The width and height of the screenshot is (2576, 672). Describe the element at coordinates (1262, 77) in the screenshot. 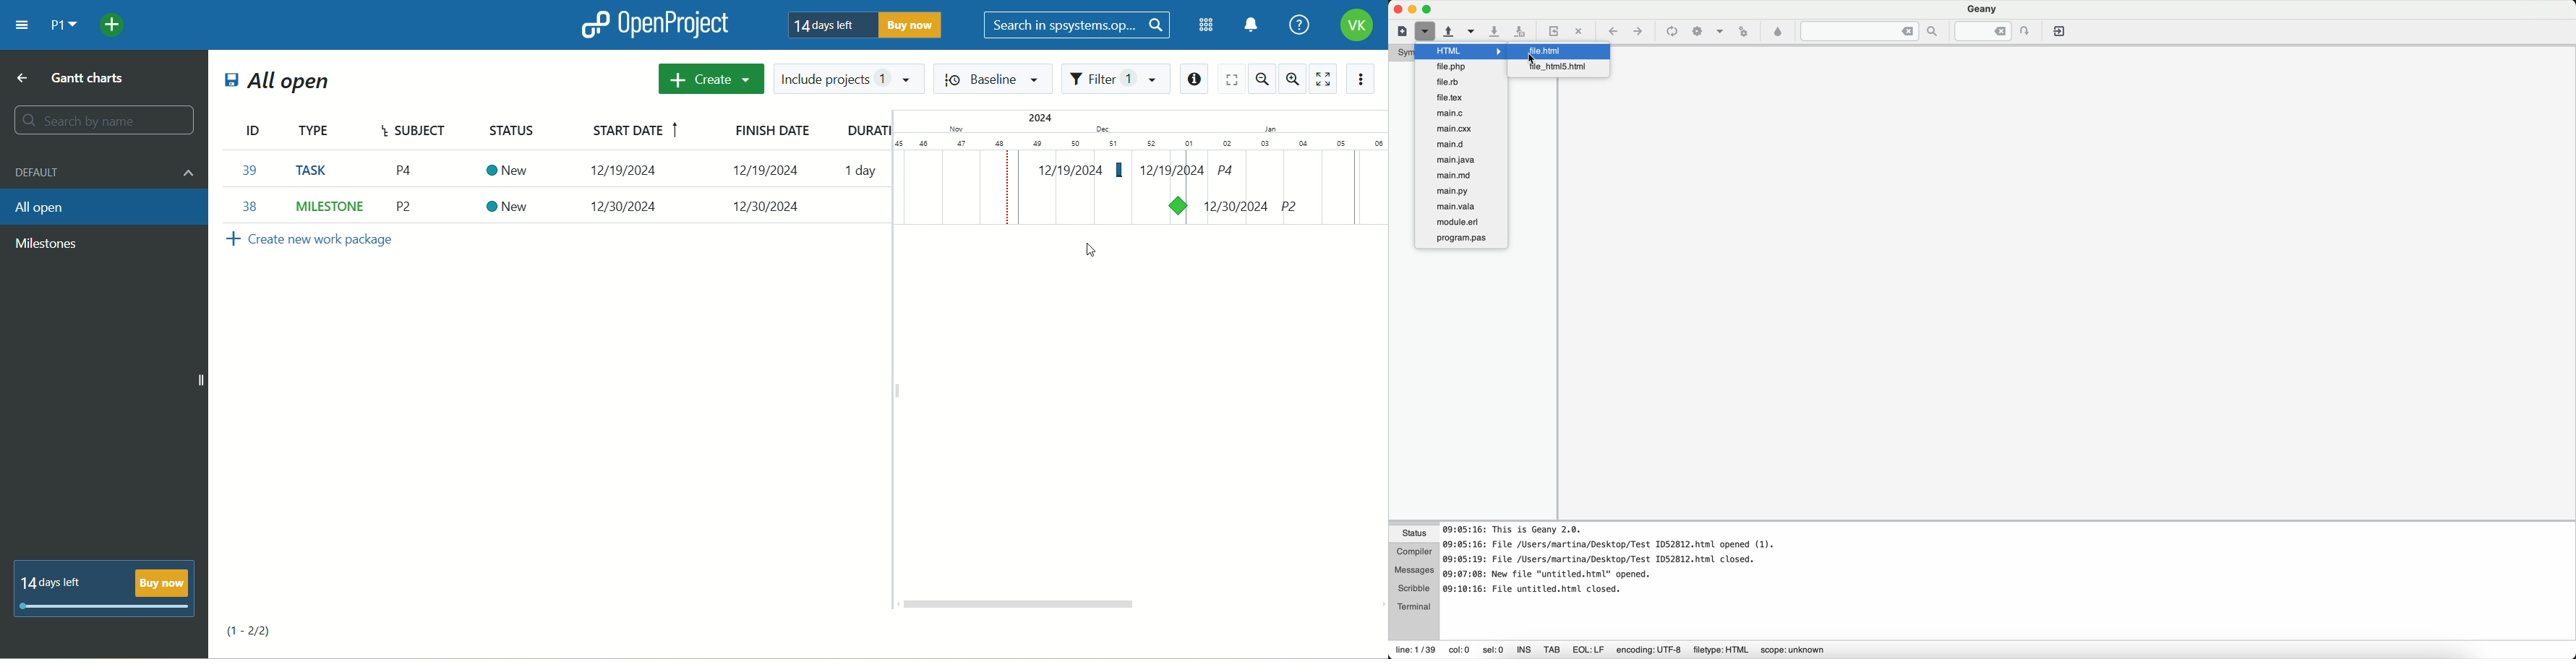

I see `zoom out` at that location.